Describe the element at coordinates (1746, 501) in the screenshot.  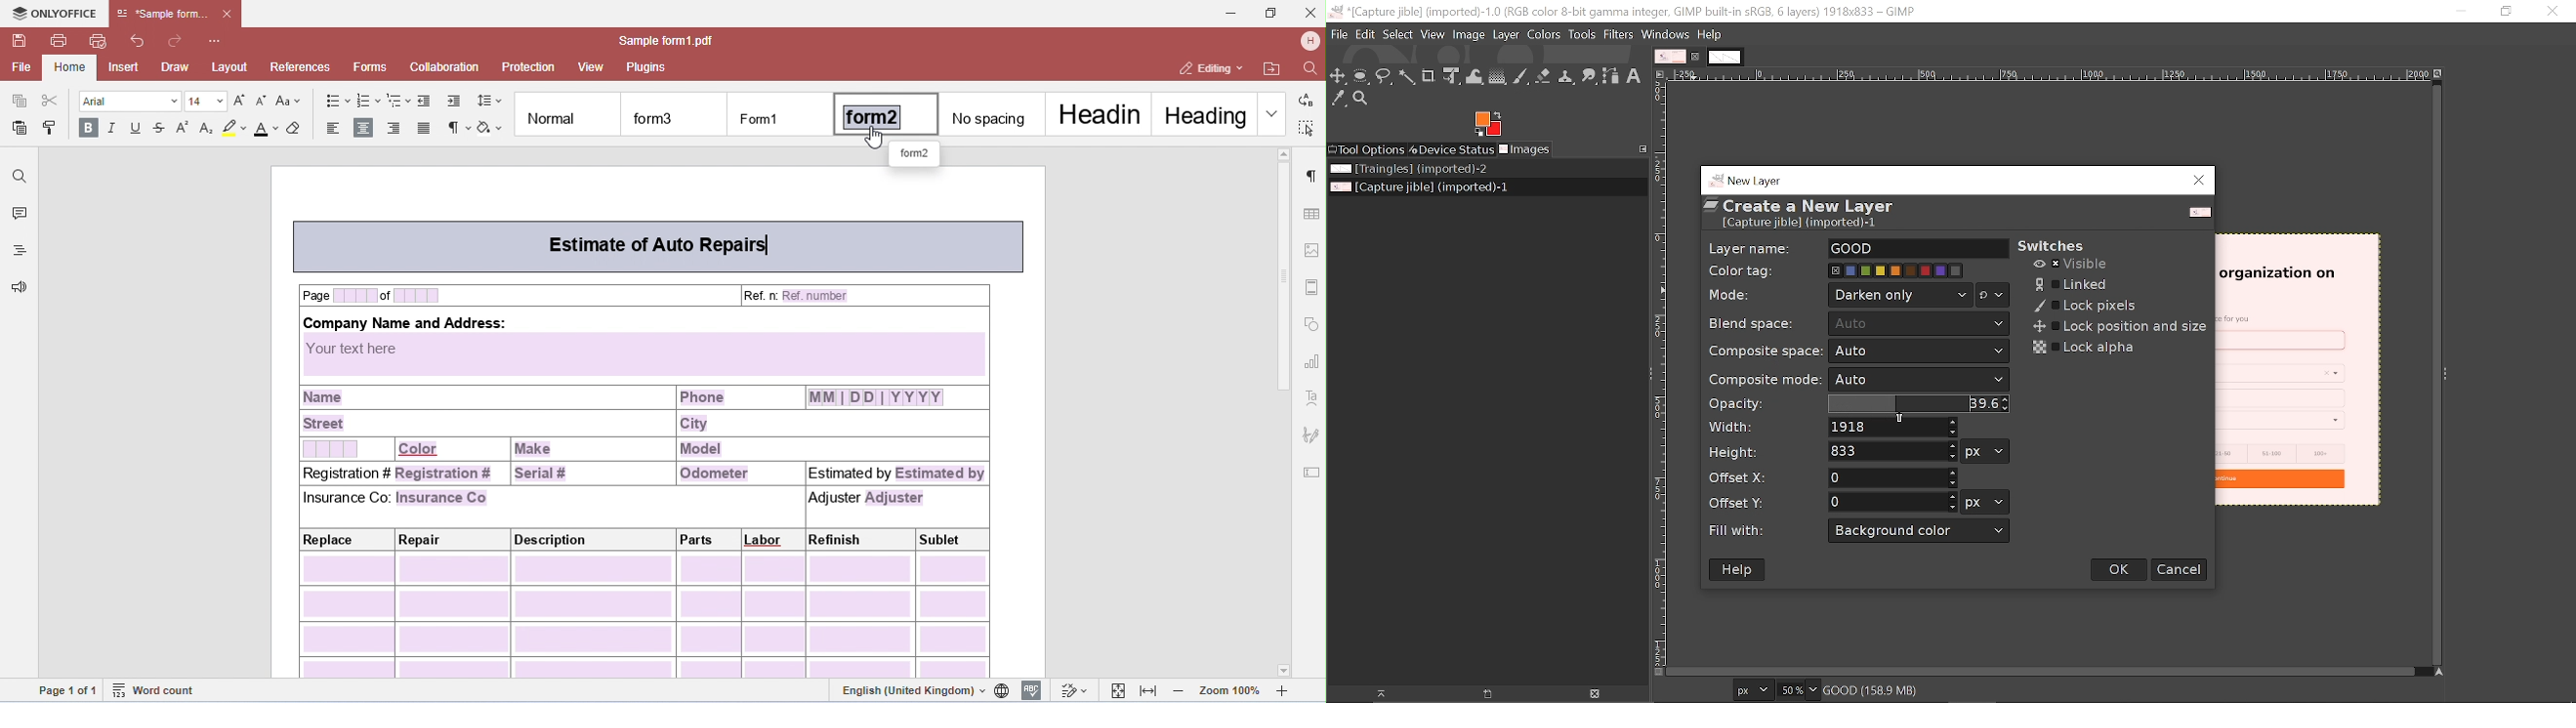
I see `Offset Y:` at that location.